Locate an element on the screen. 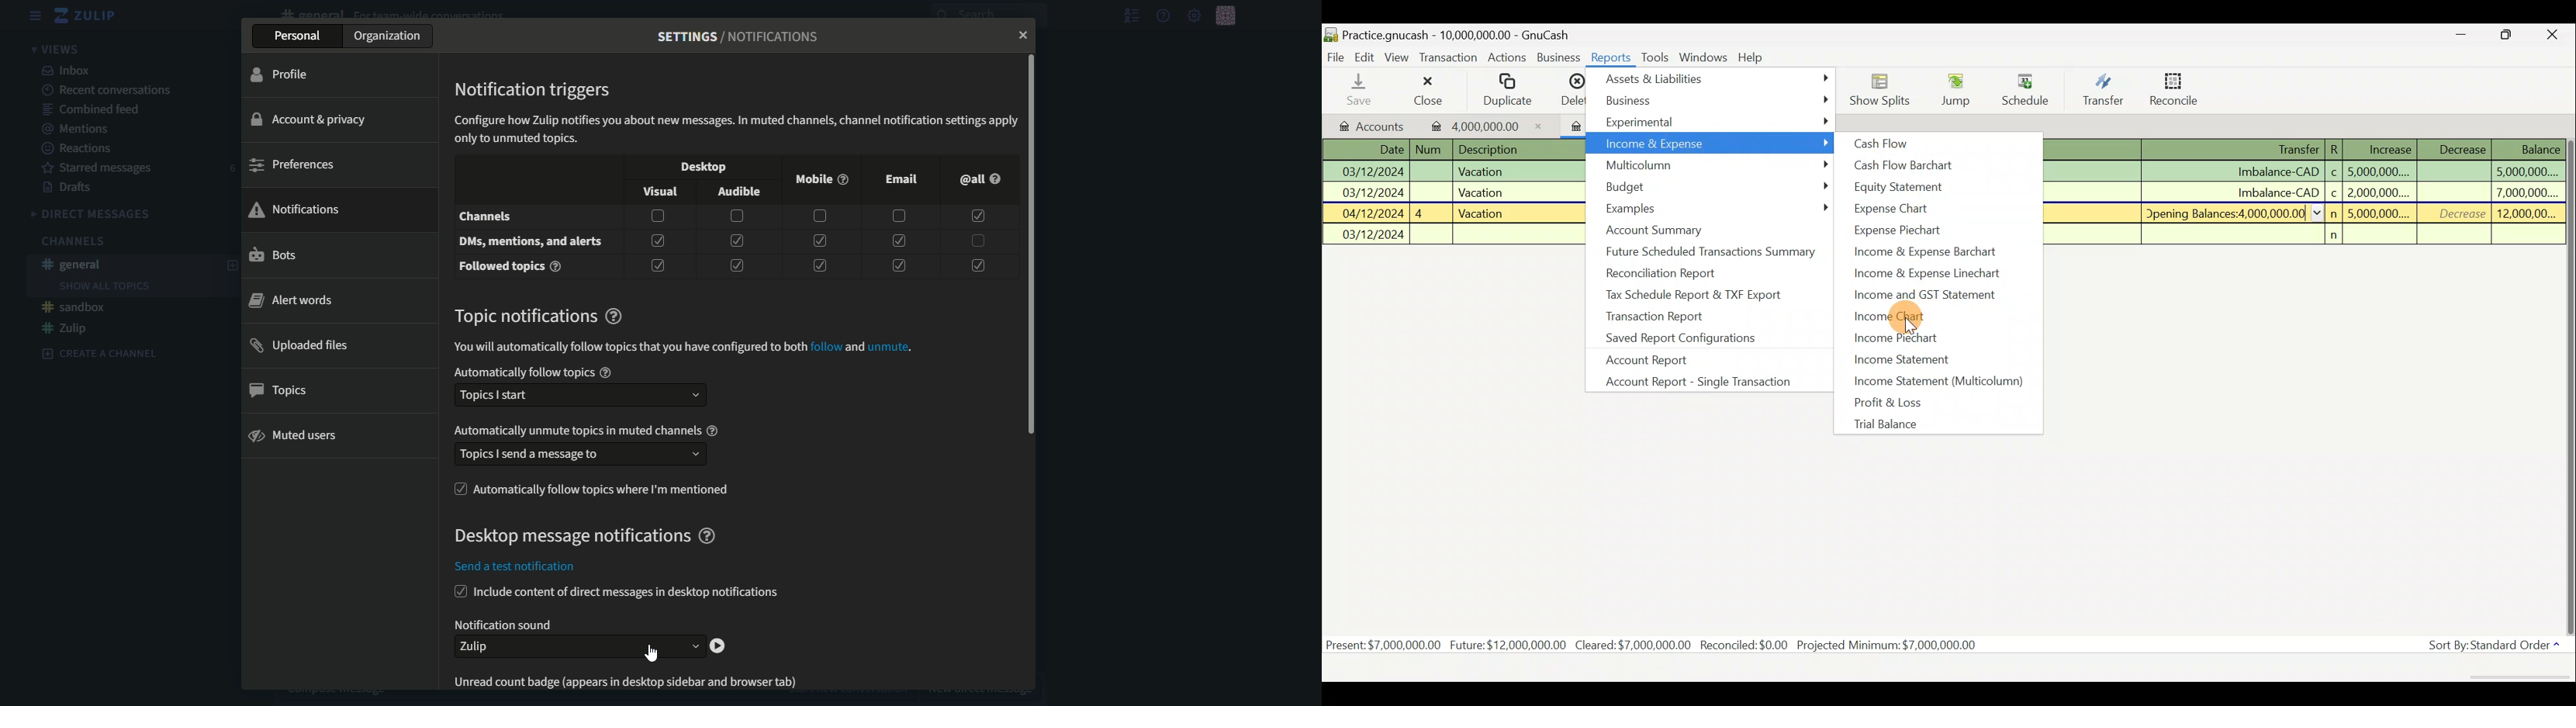 The height and width of the screenshot is (728, 2576). Date is located at coordinates (1388, 150).